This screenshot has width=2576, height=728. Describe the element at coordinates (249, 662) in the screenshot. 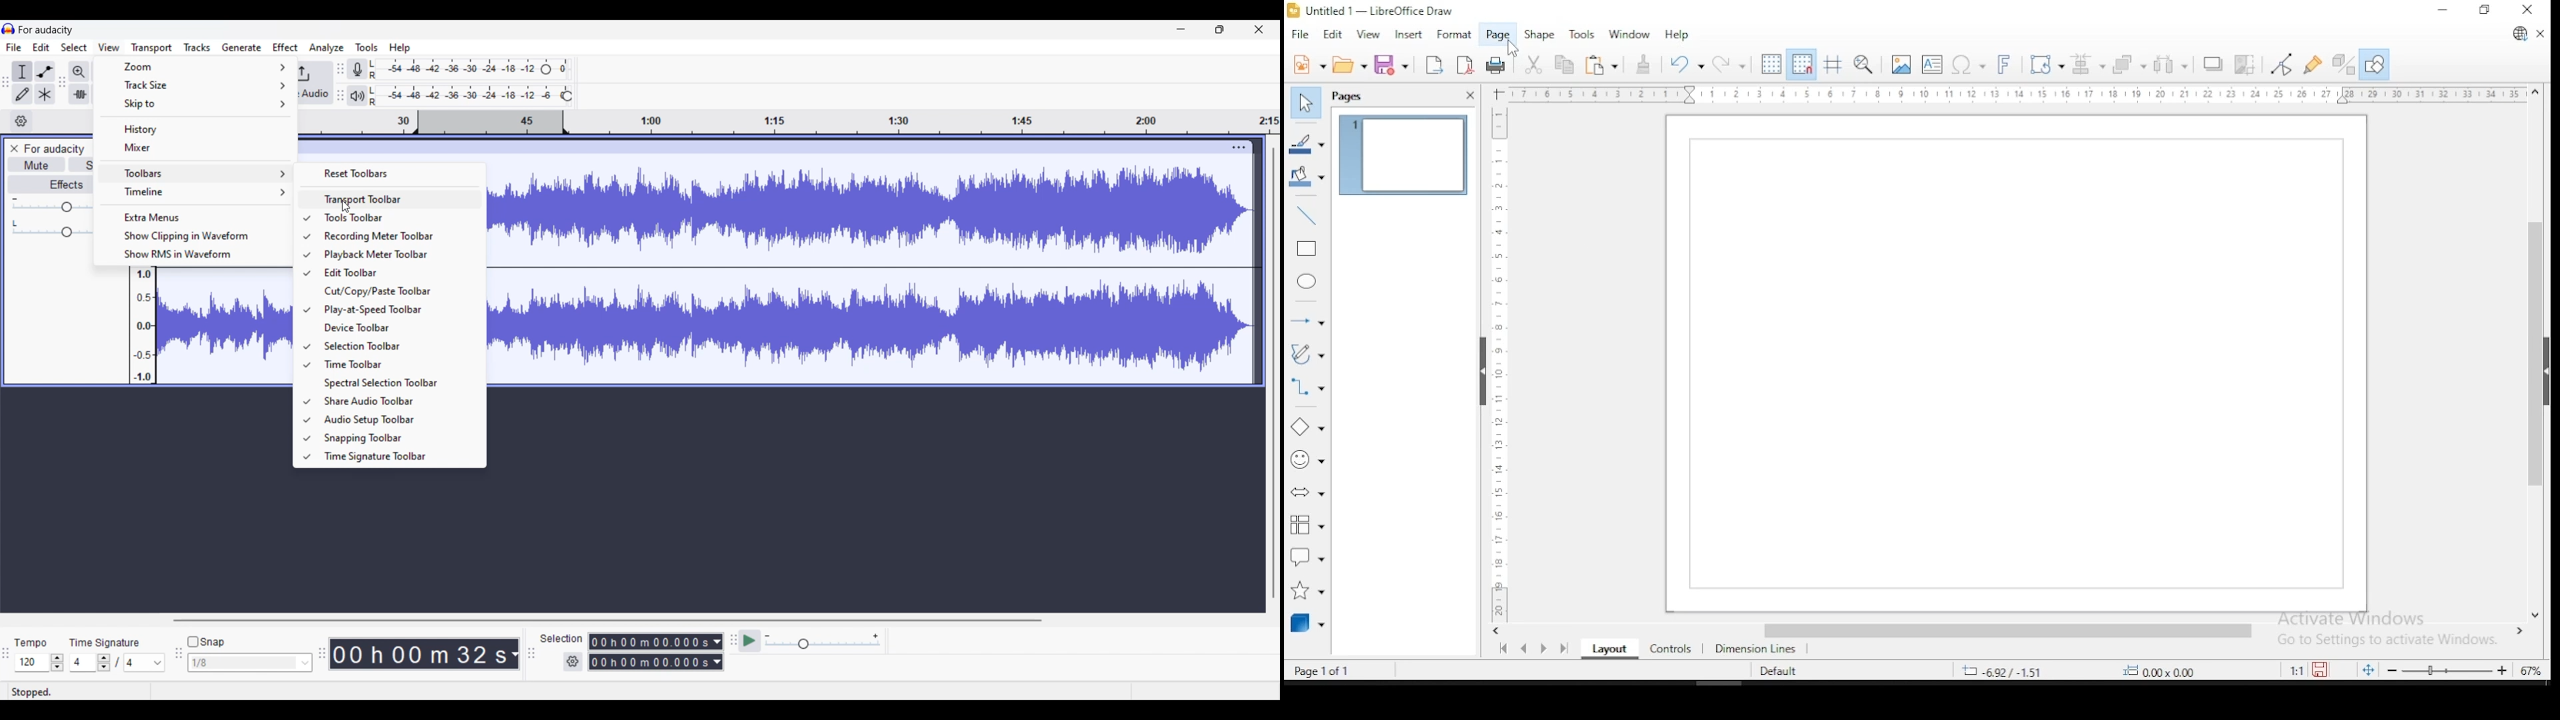

I see `Snap toggle options` at that location.